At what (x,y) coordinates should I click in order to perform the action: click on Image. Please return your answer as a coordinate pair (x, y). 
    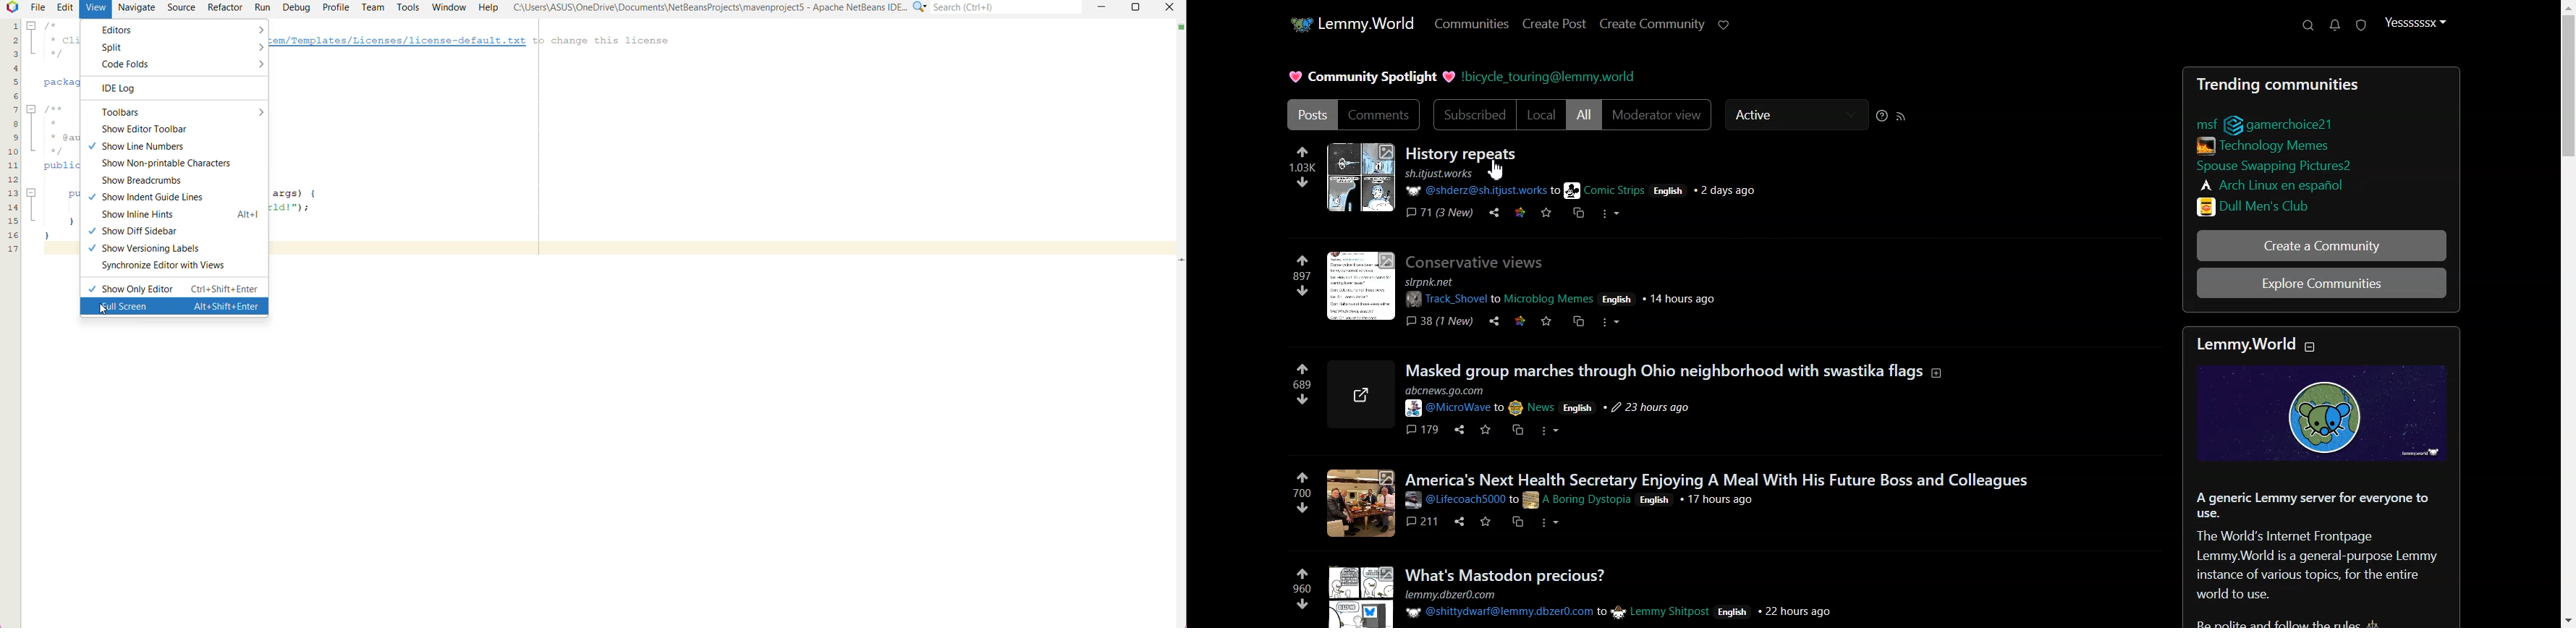
    Looking at the image, I should click on (1360, 502).